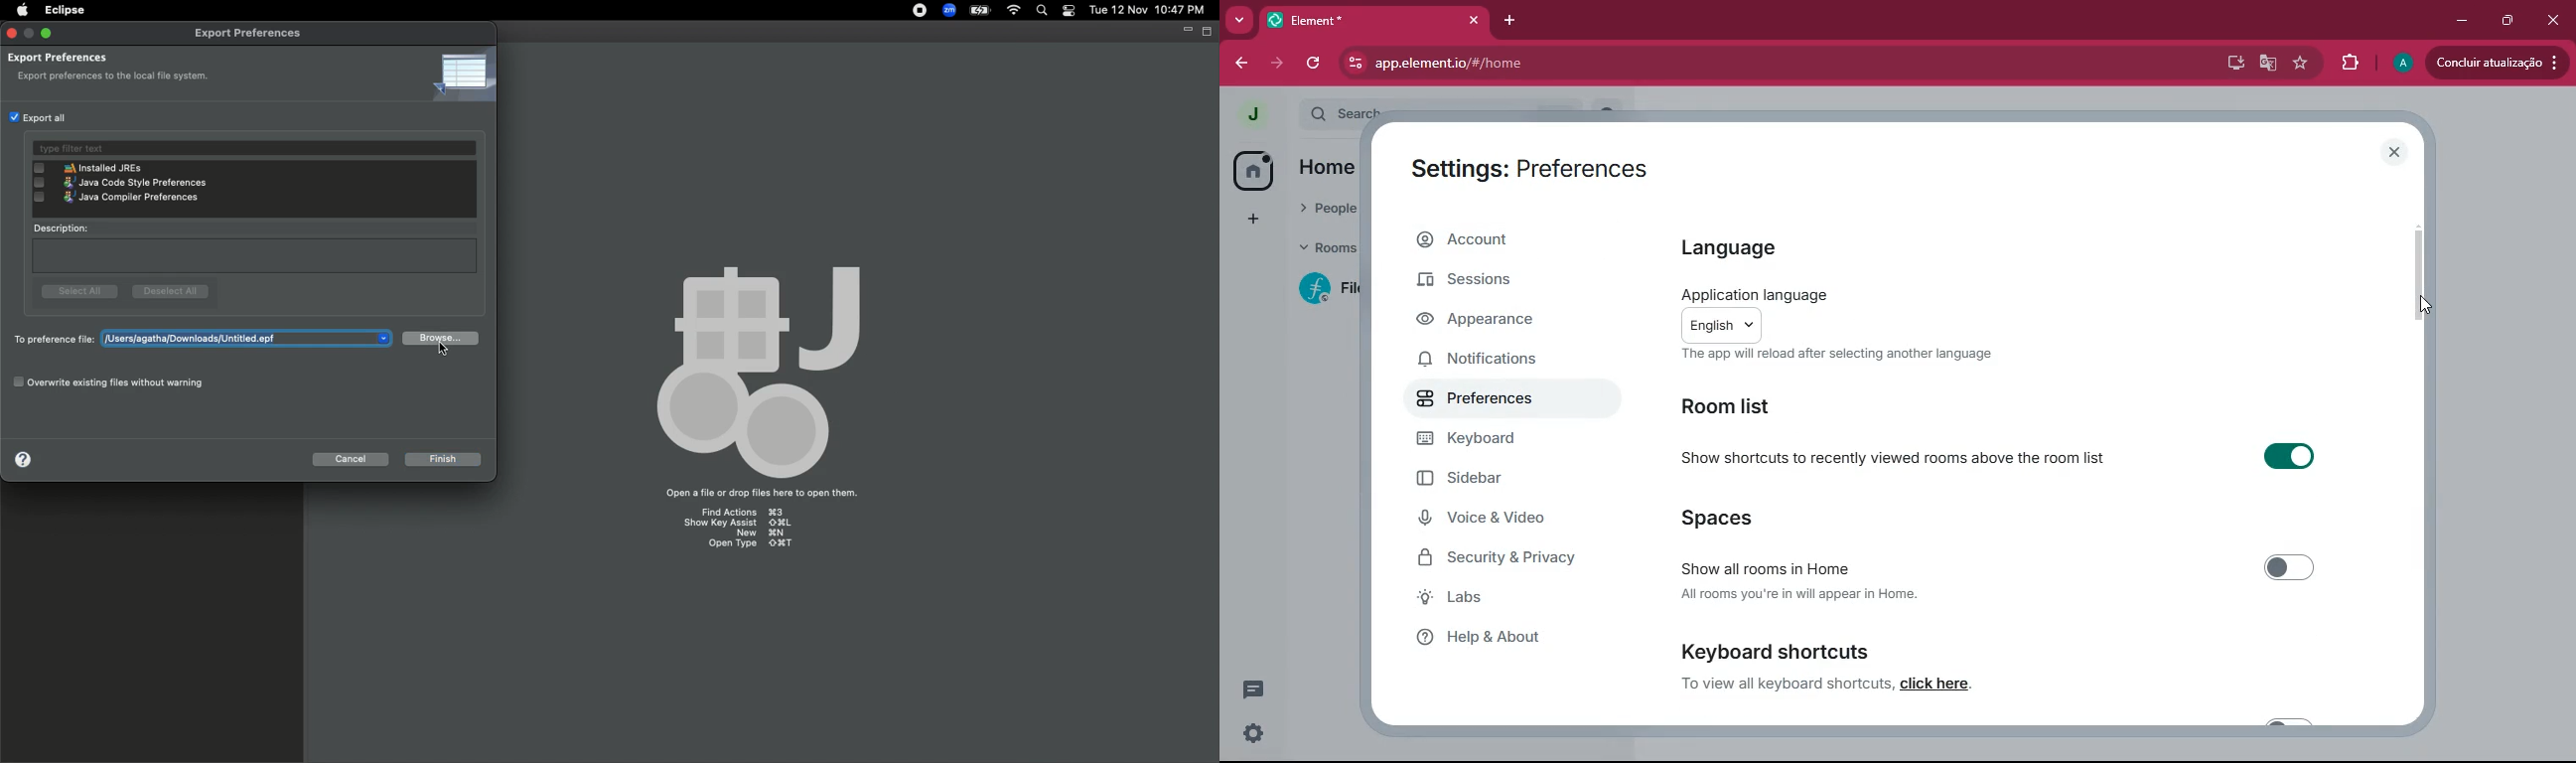 The image size is (2576, 784). I want to click on app.element.io/#/home, so click(1552, 64).